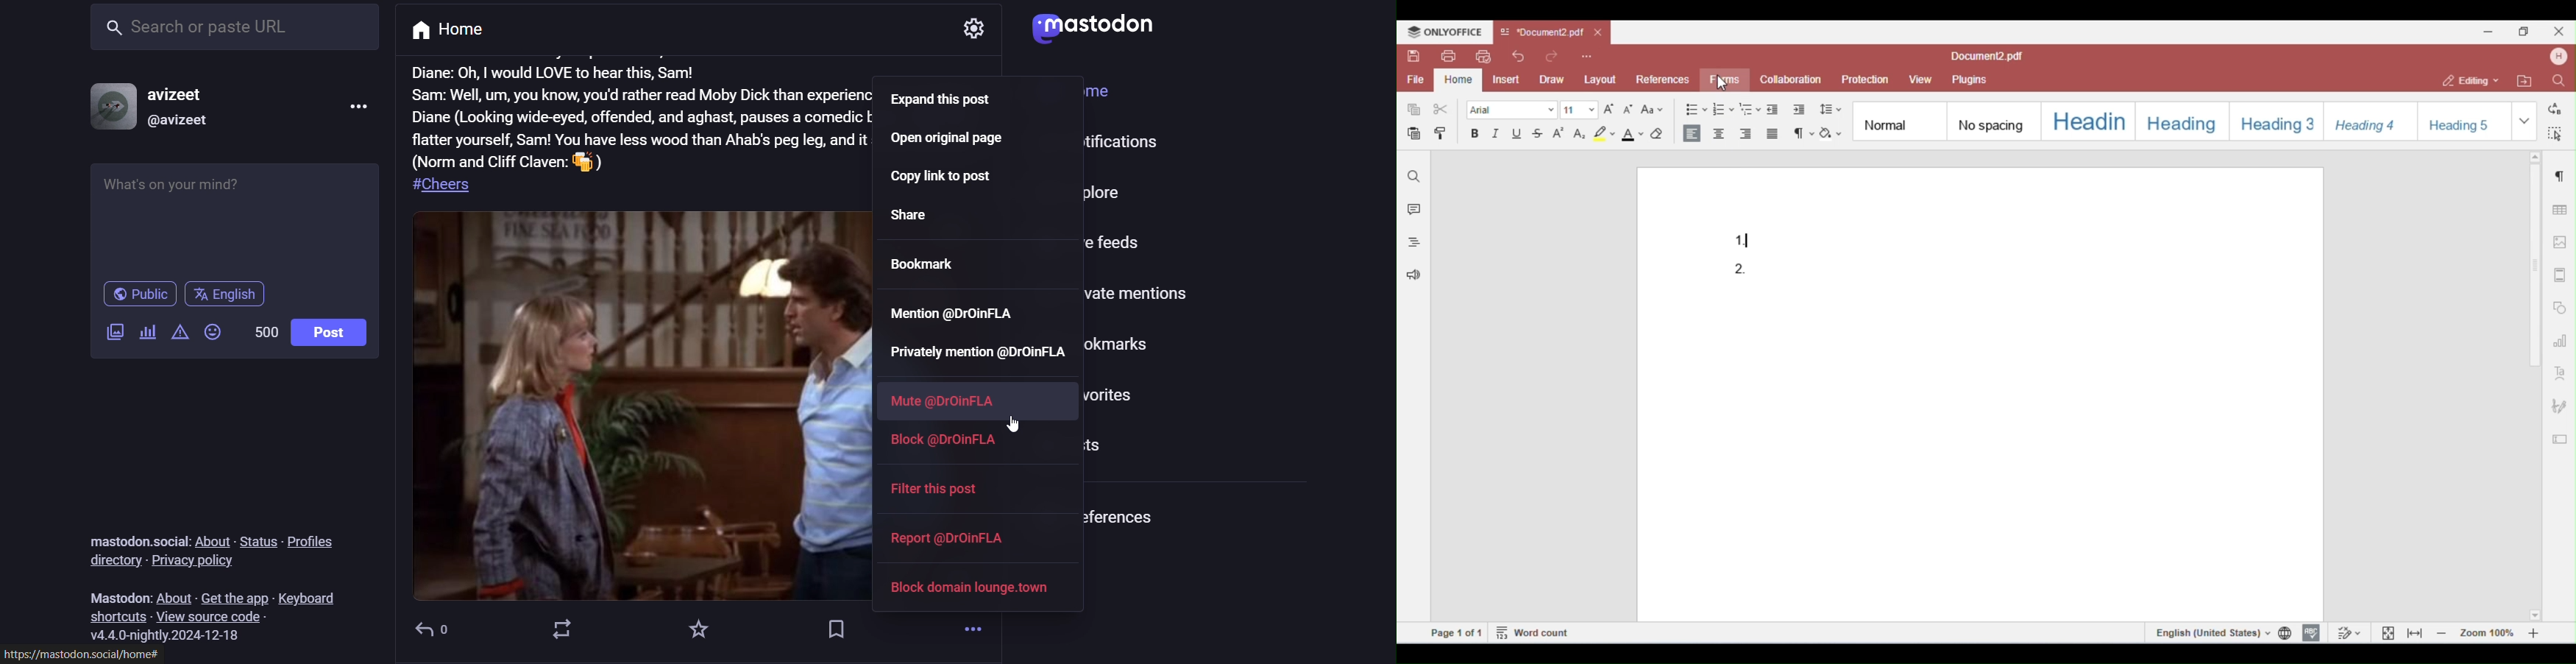  What do you see at coordinates (211, 617) in the screenshot?
I see `view source code` at bounding box center [211, 617].